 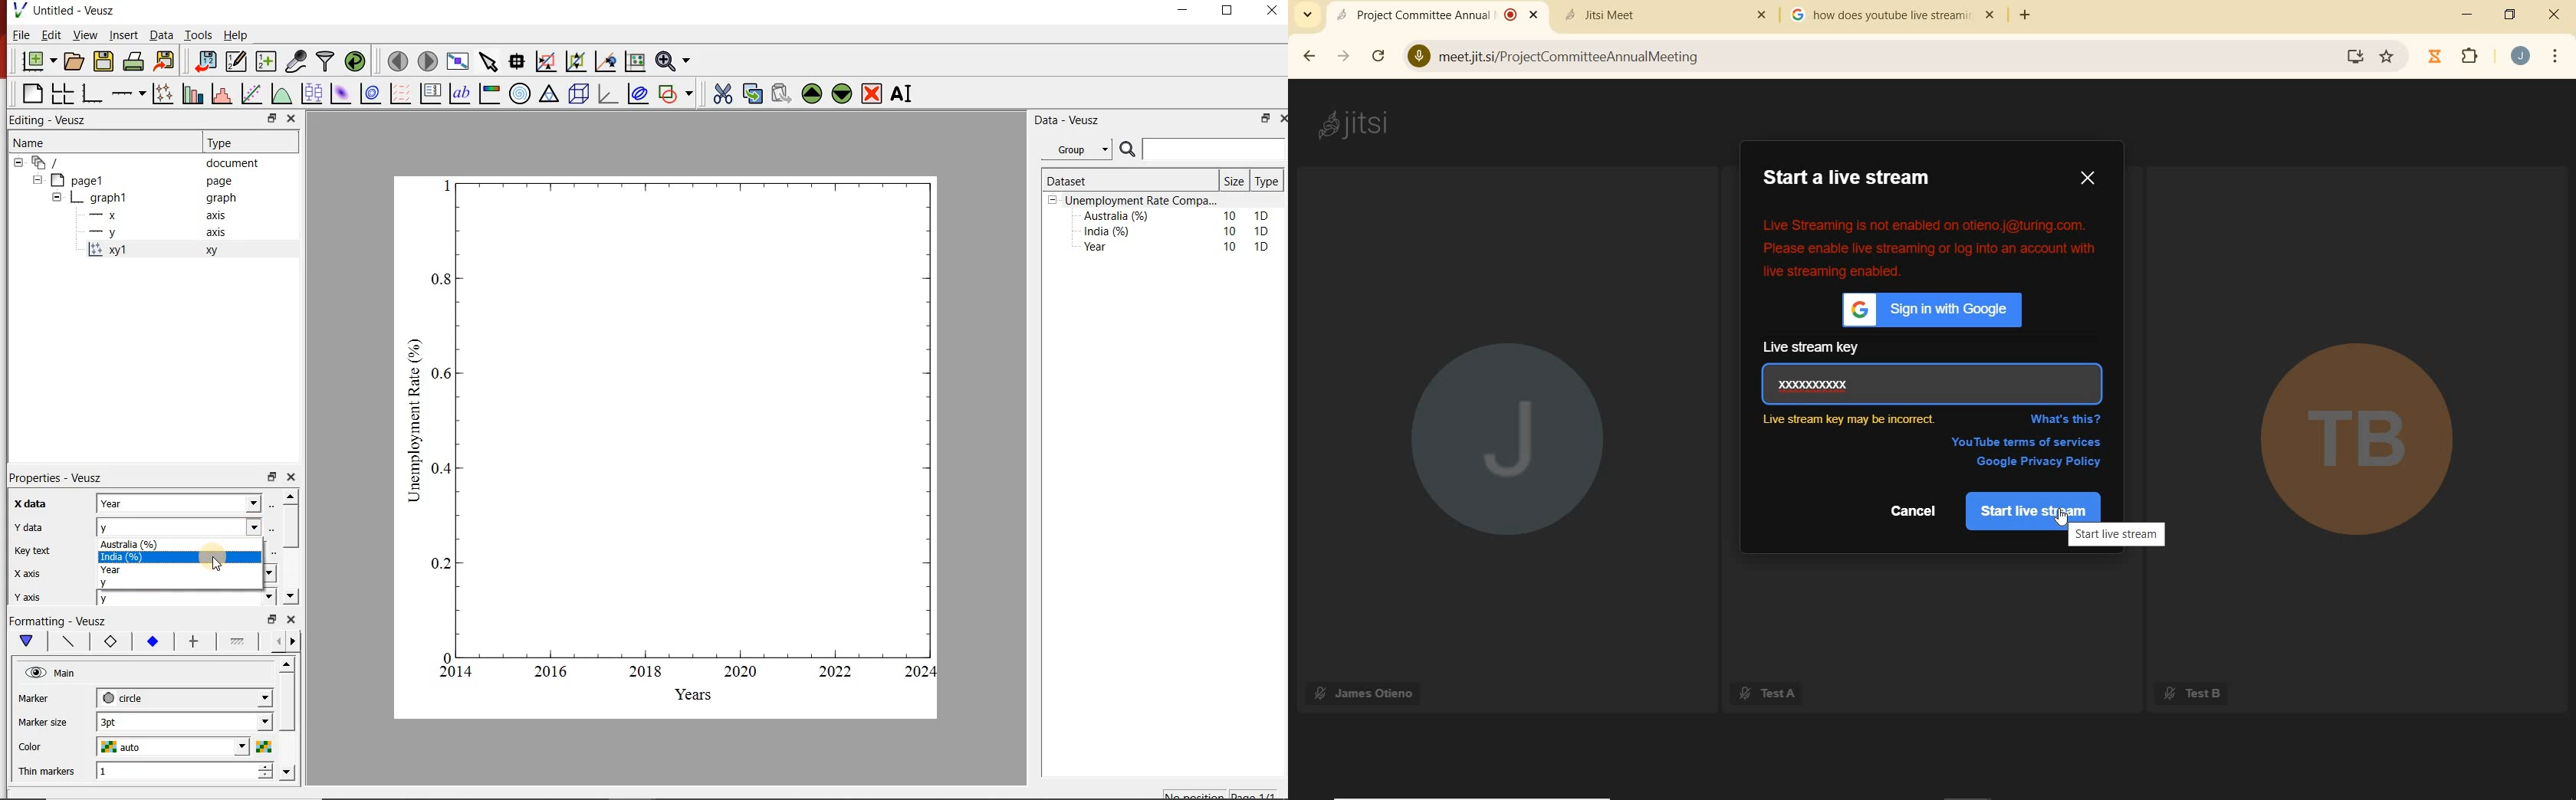 I want to click on polar graph, so click(x=521, y=94).